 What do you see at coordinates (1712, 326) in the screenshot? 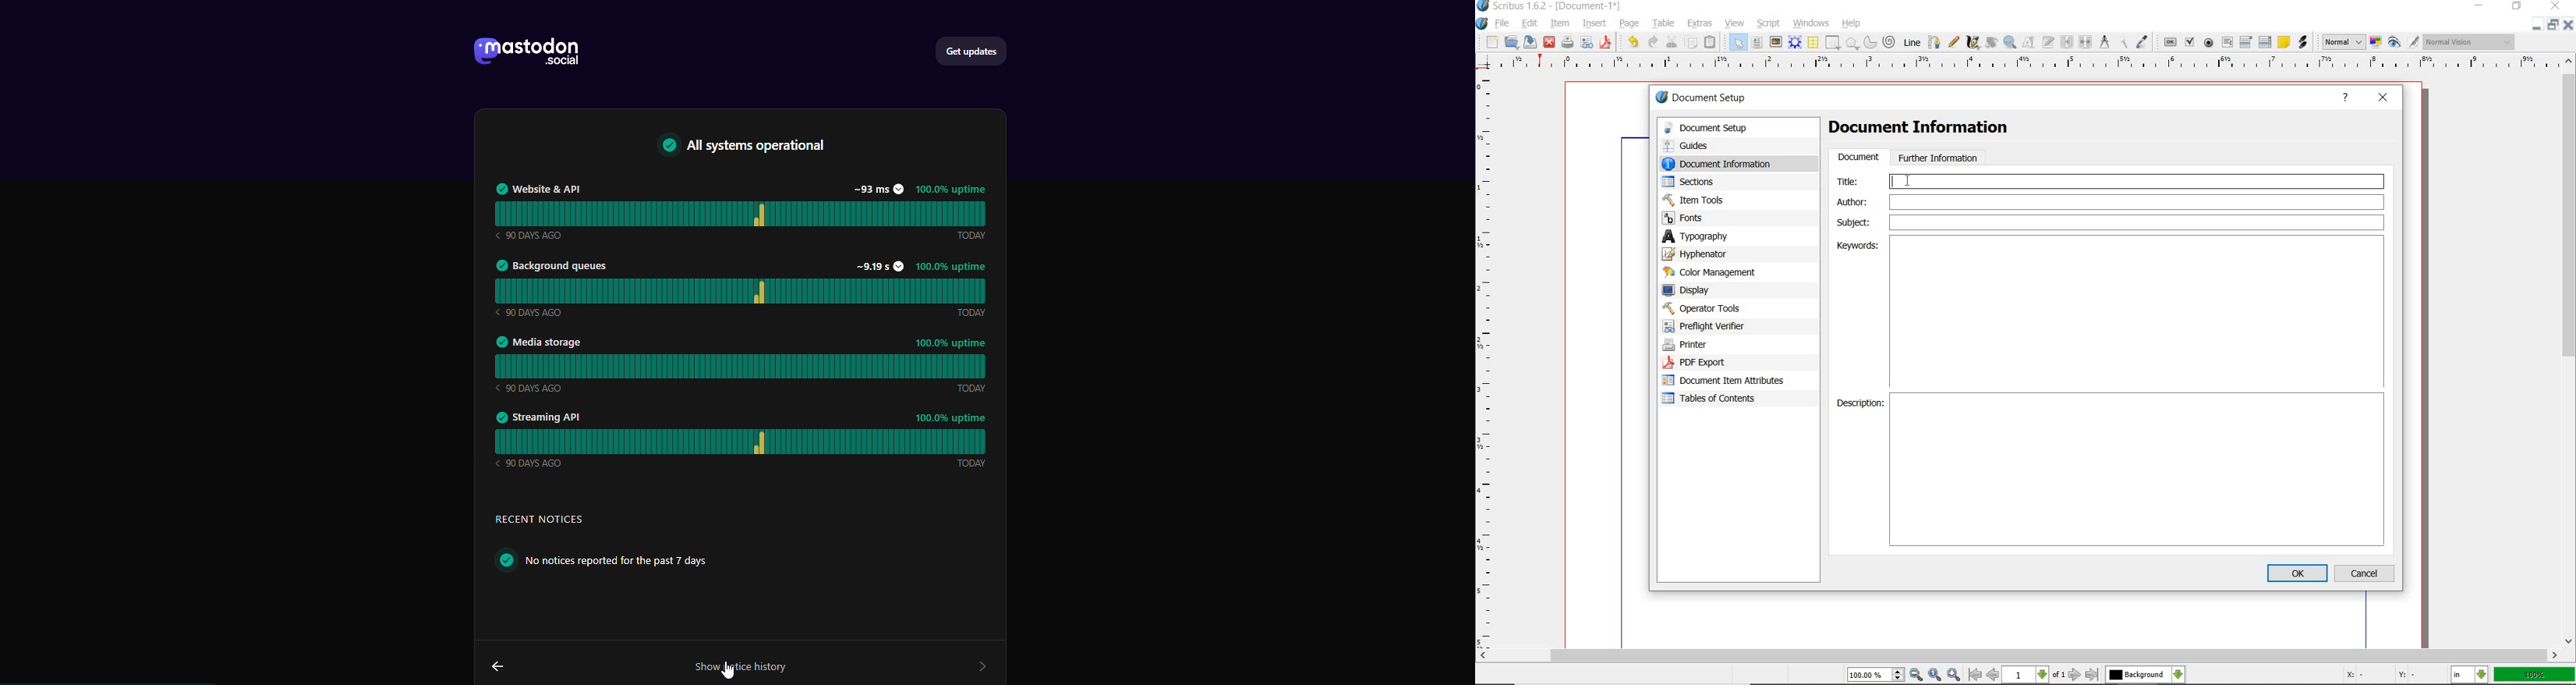
I see `preflight verifier` at bounding box center [1712, 326].